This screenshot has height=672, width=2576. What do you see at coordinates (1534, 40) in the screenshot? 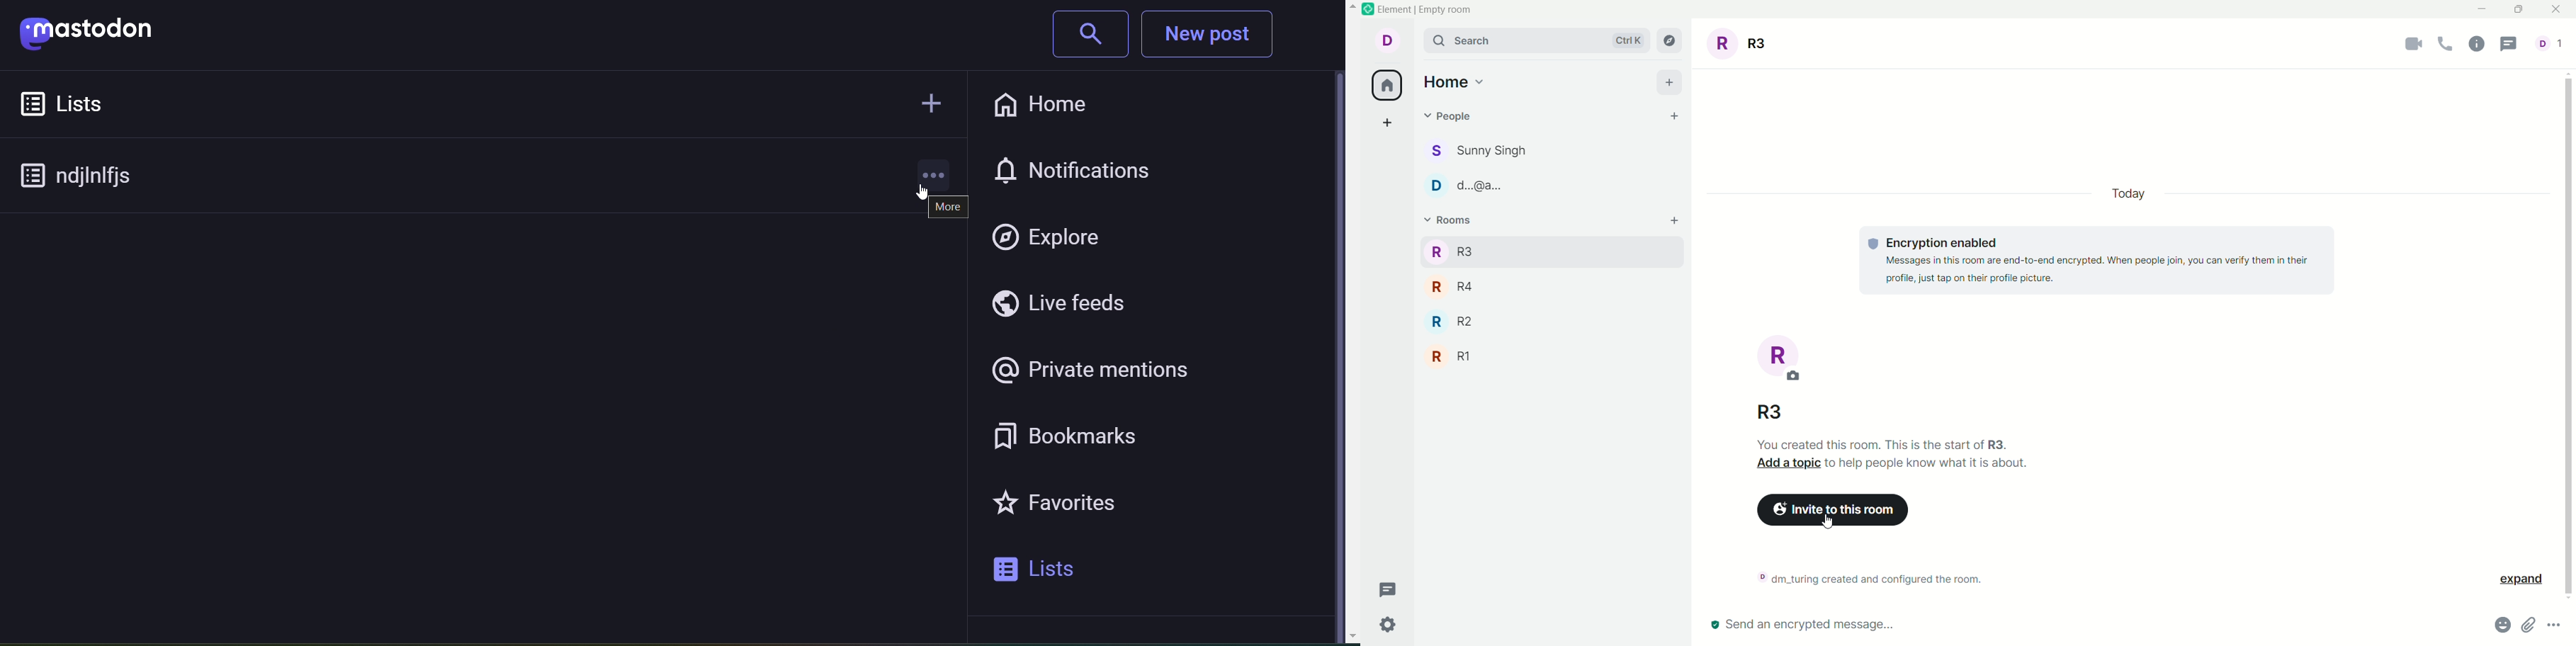
I see `search Ctrl + K` at bounding box center [1534, 40].